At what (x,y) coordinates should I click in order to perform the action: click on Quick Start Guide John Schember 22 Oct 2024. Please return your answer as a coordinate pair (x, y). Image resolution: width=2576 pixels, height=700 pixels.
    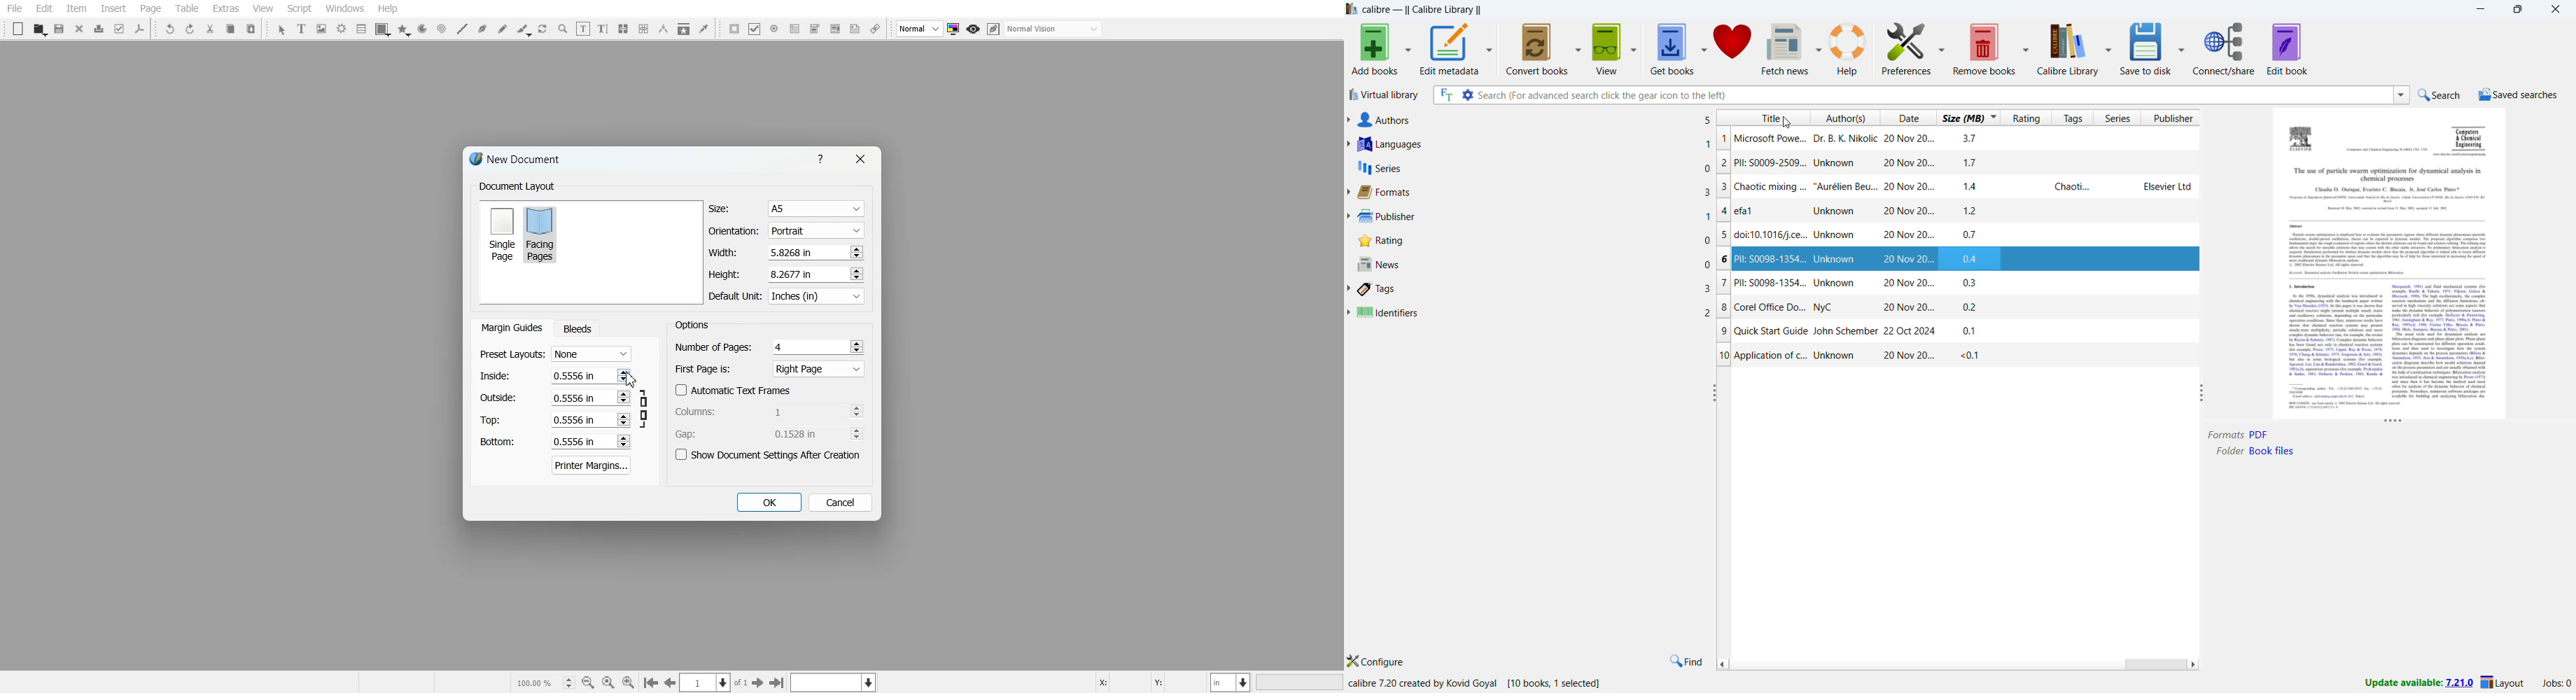
    Looking at the image, I should click on (1839, 332).